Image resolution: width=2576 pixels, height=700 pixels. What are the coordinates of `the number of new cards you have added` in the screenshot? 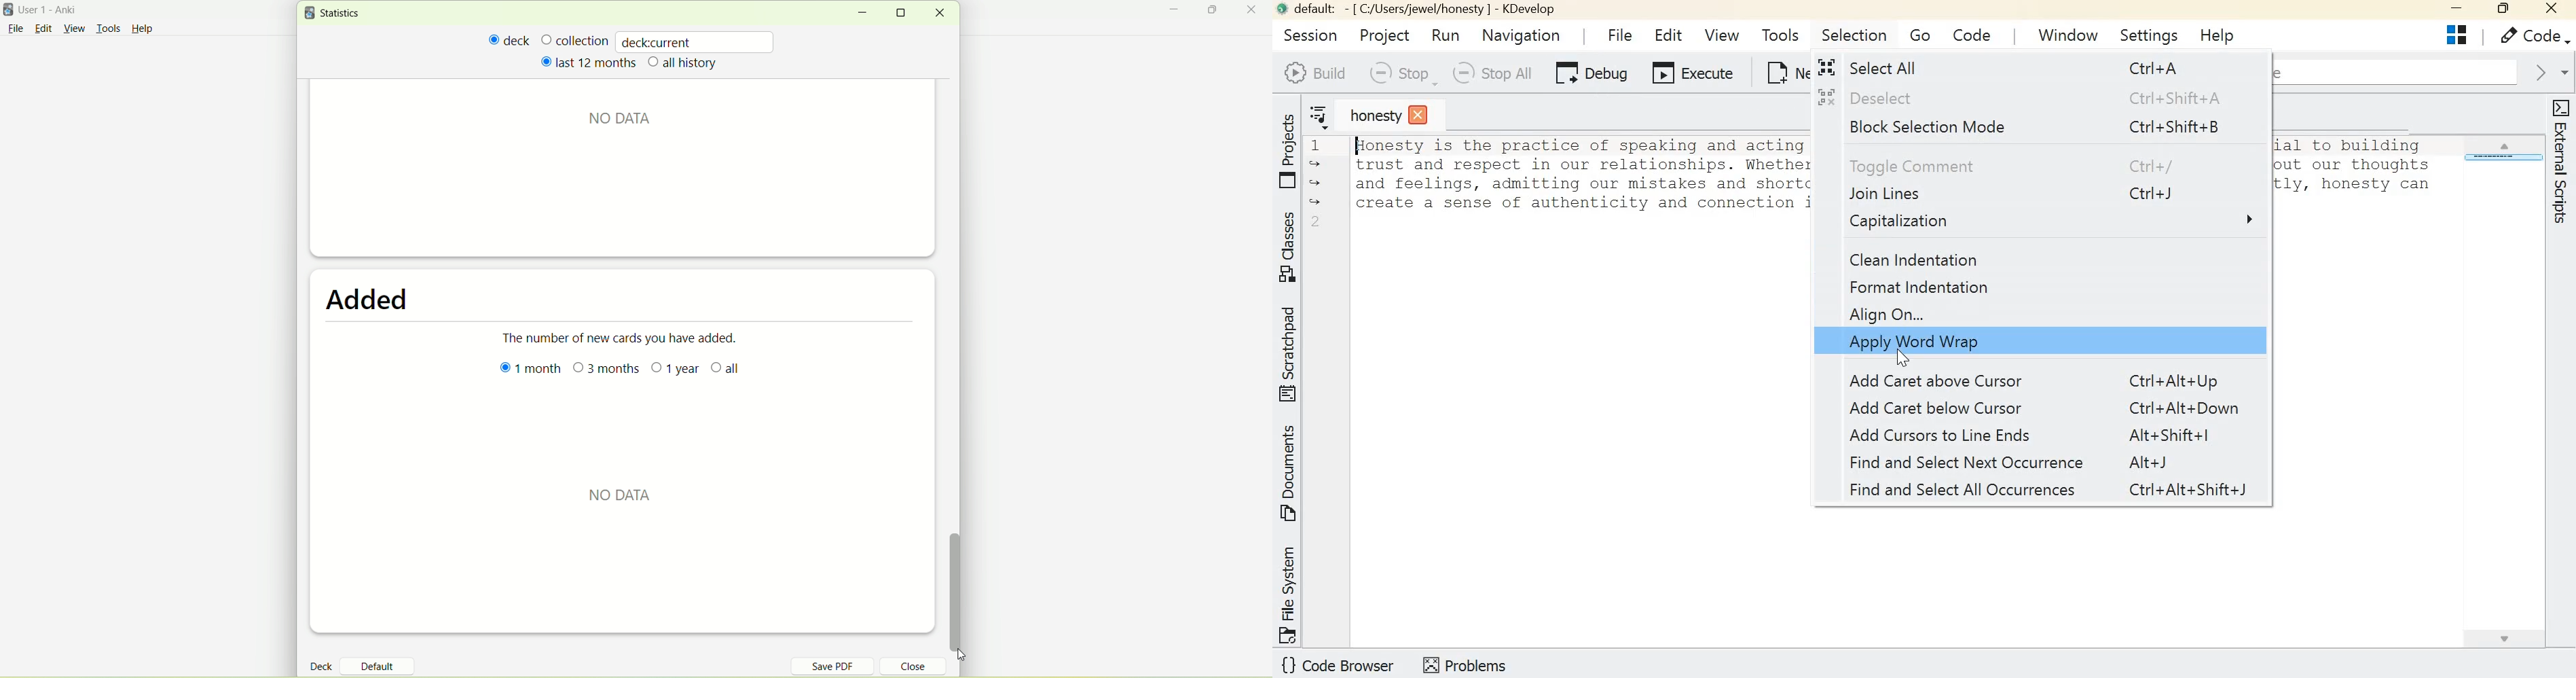 It's located at (624, 344).